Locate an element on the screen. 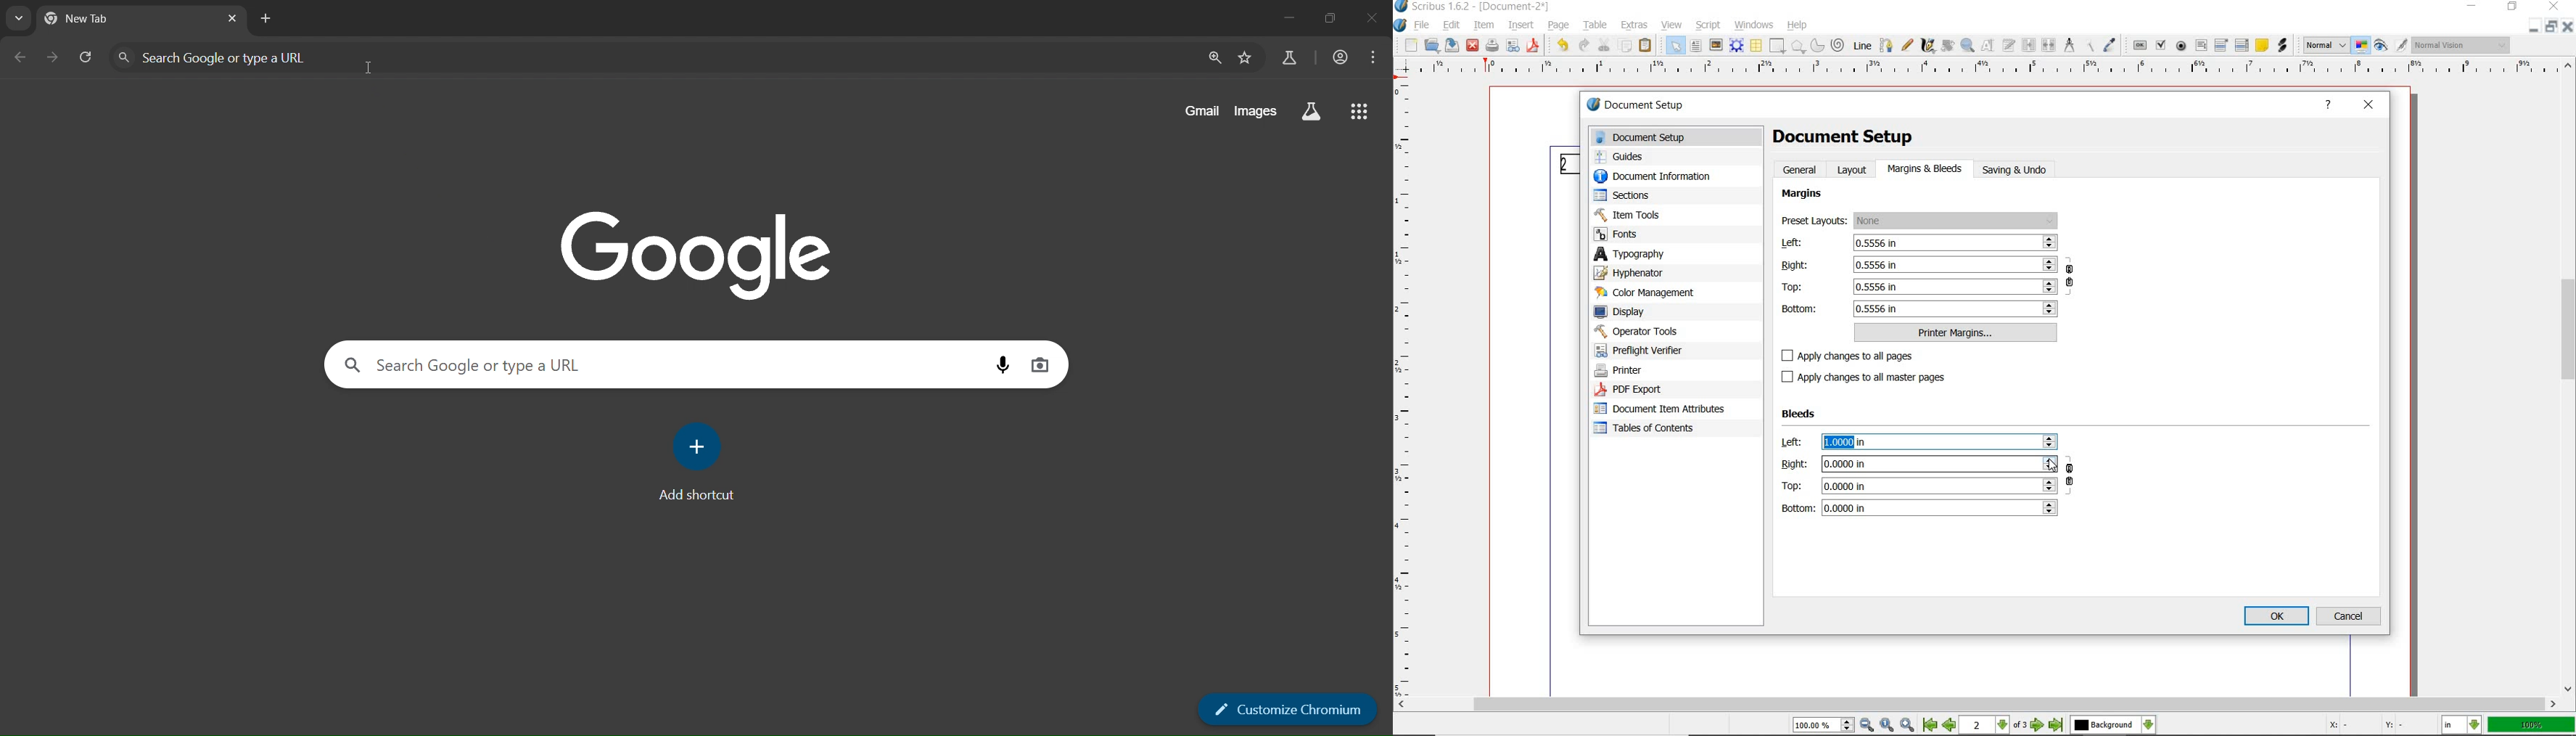 The image size is (2576, 756). scrollbar is located at coordinates (2569, 377).